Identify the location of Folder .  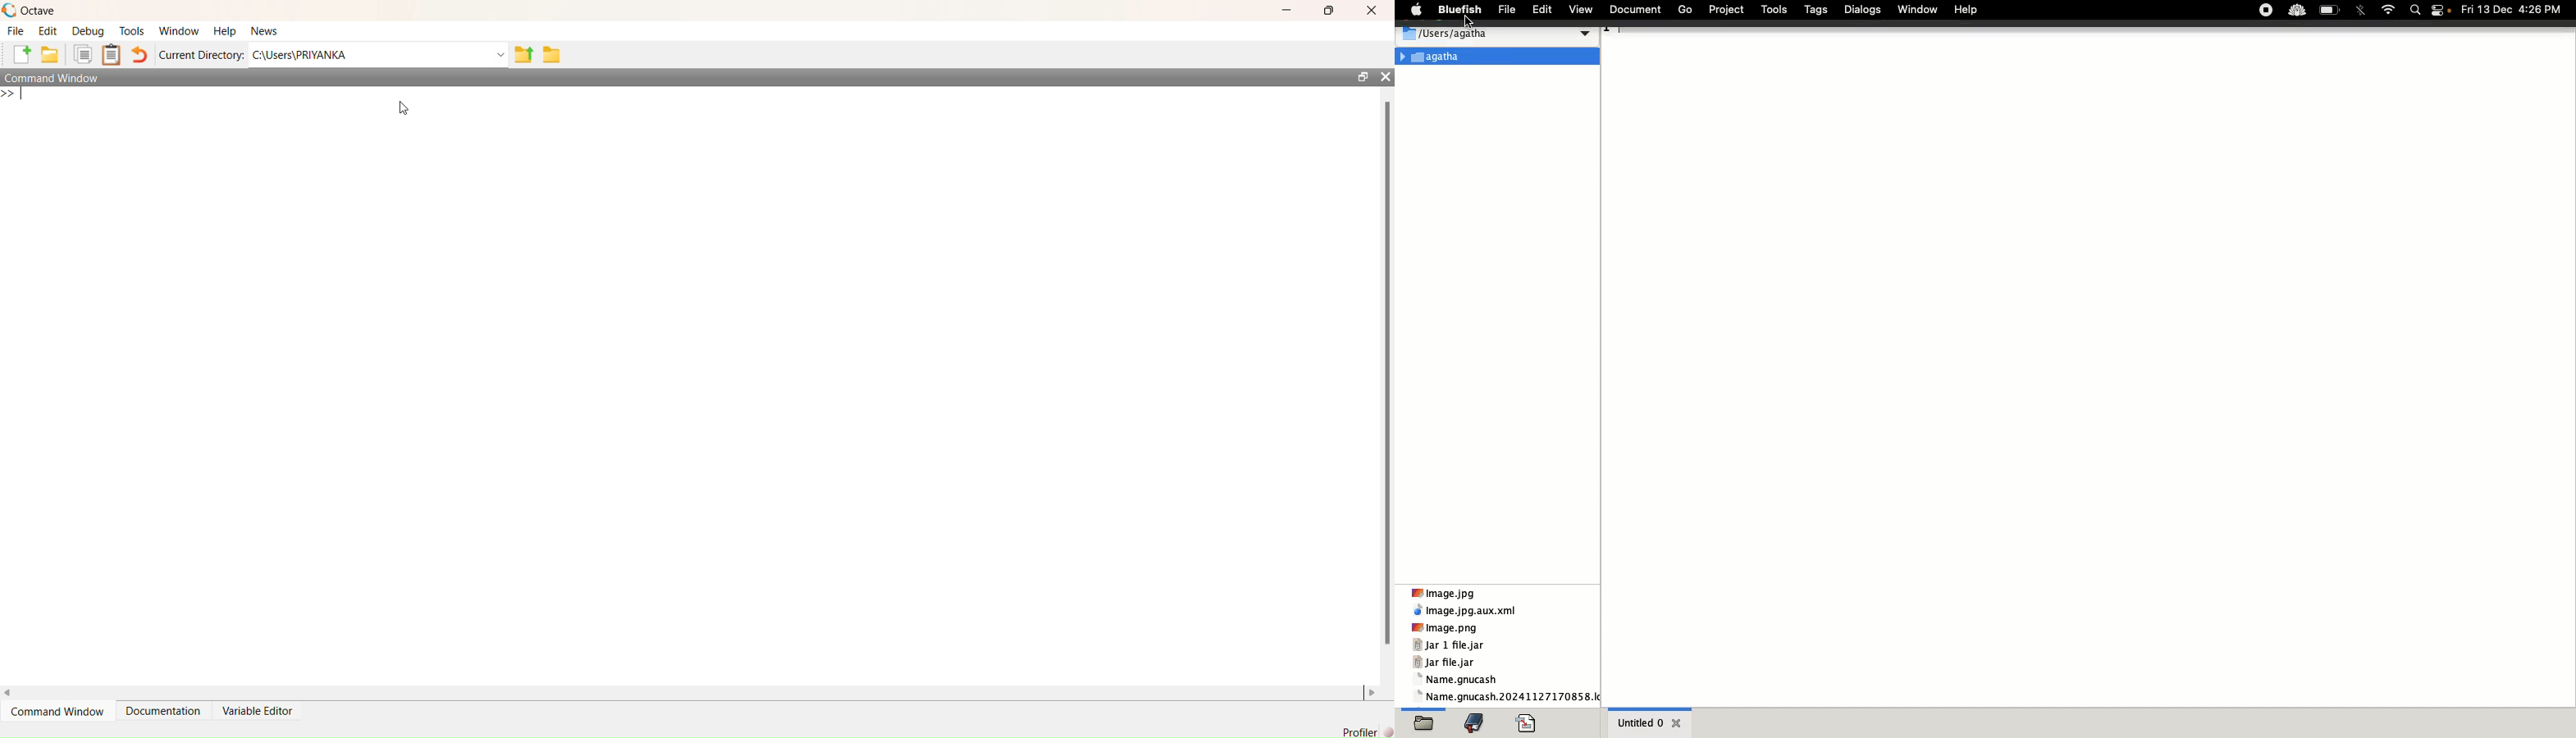
(1497, 58).